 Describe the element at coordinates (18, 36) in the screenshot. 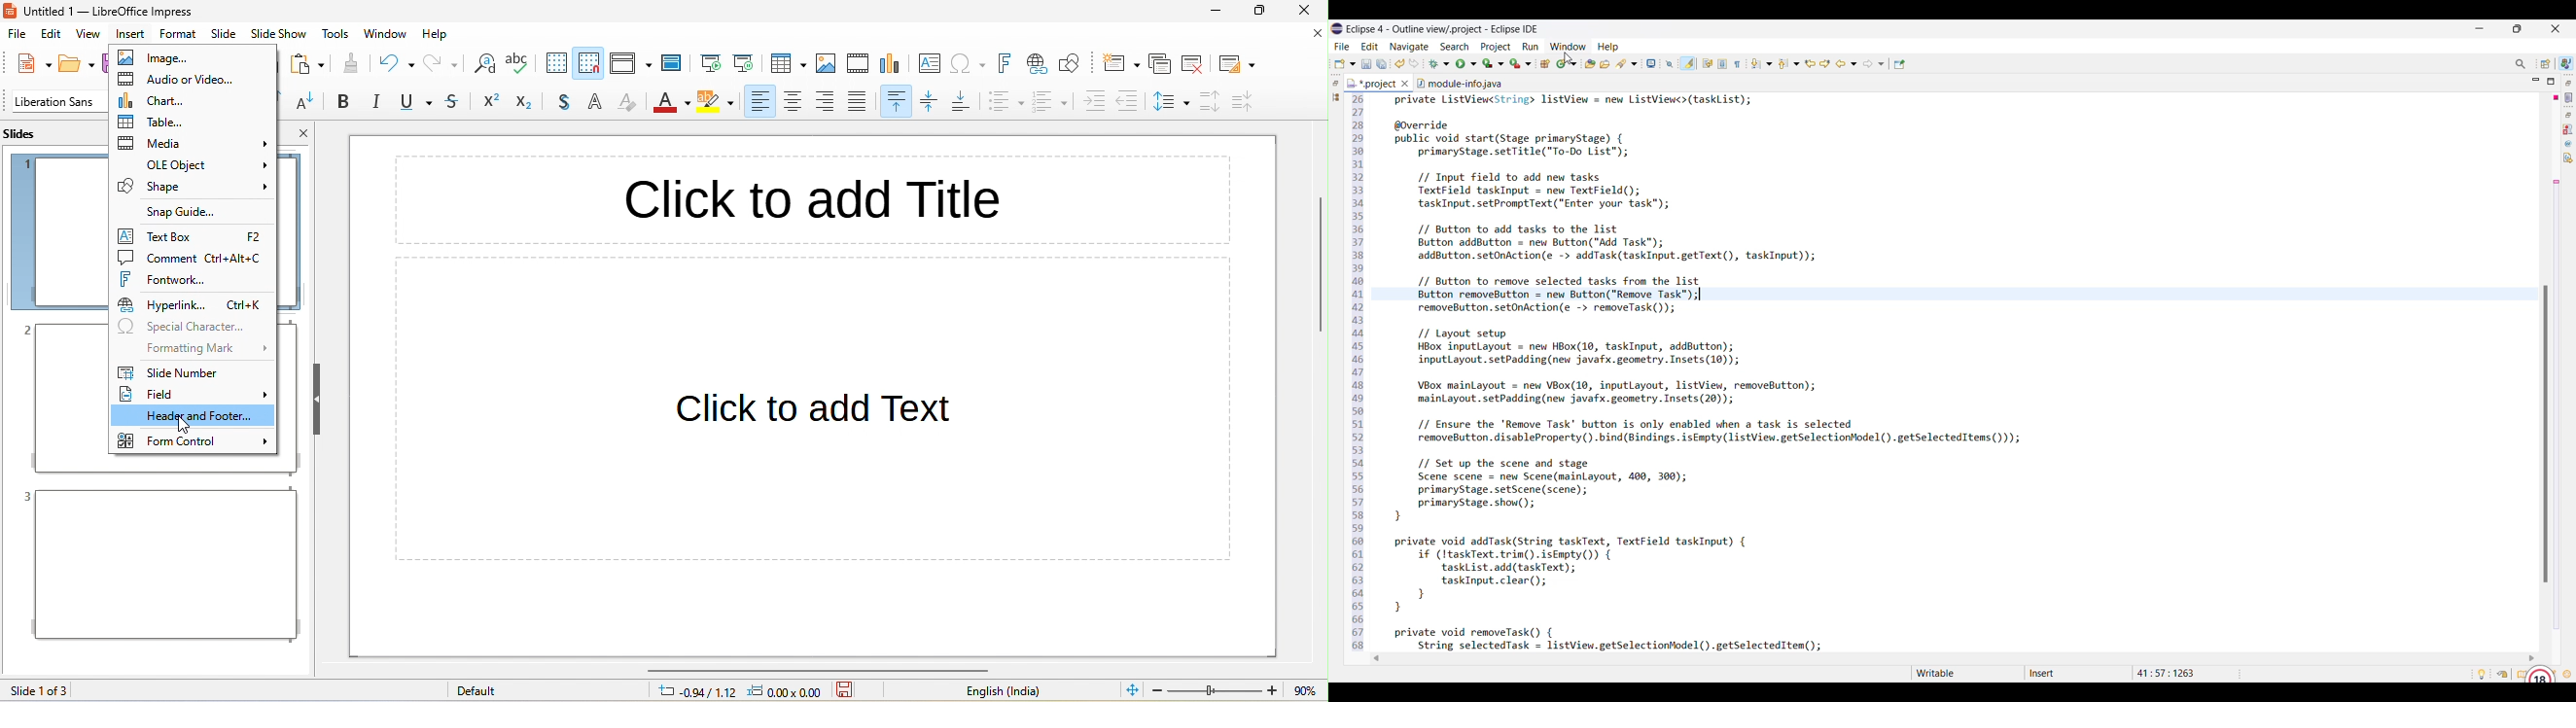

I see `file` at that location.